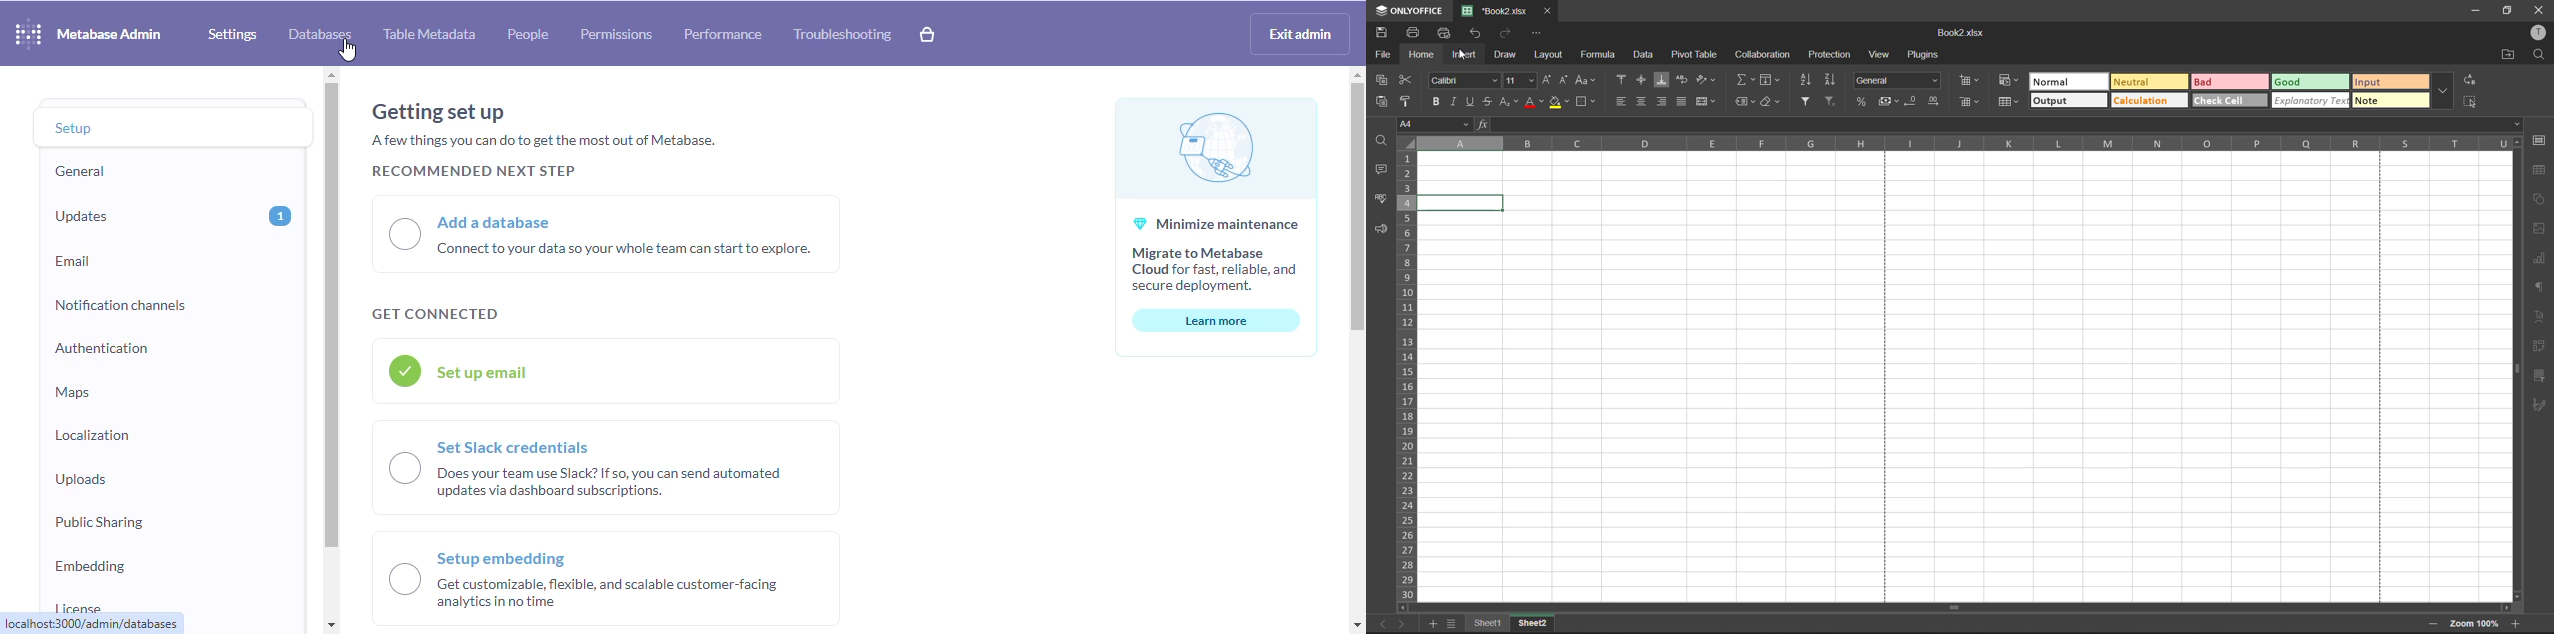  What do you see at coordinates (1381, 56) in the screenshot?
I see `file` at bounding box center [1381, 56].